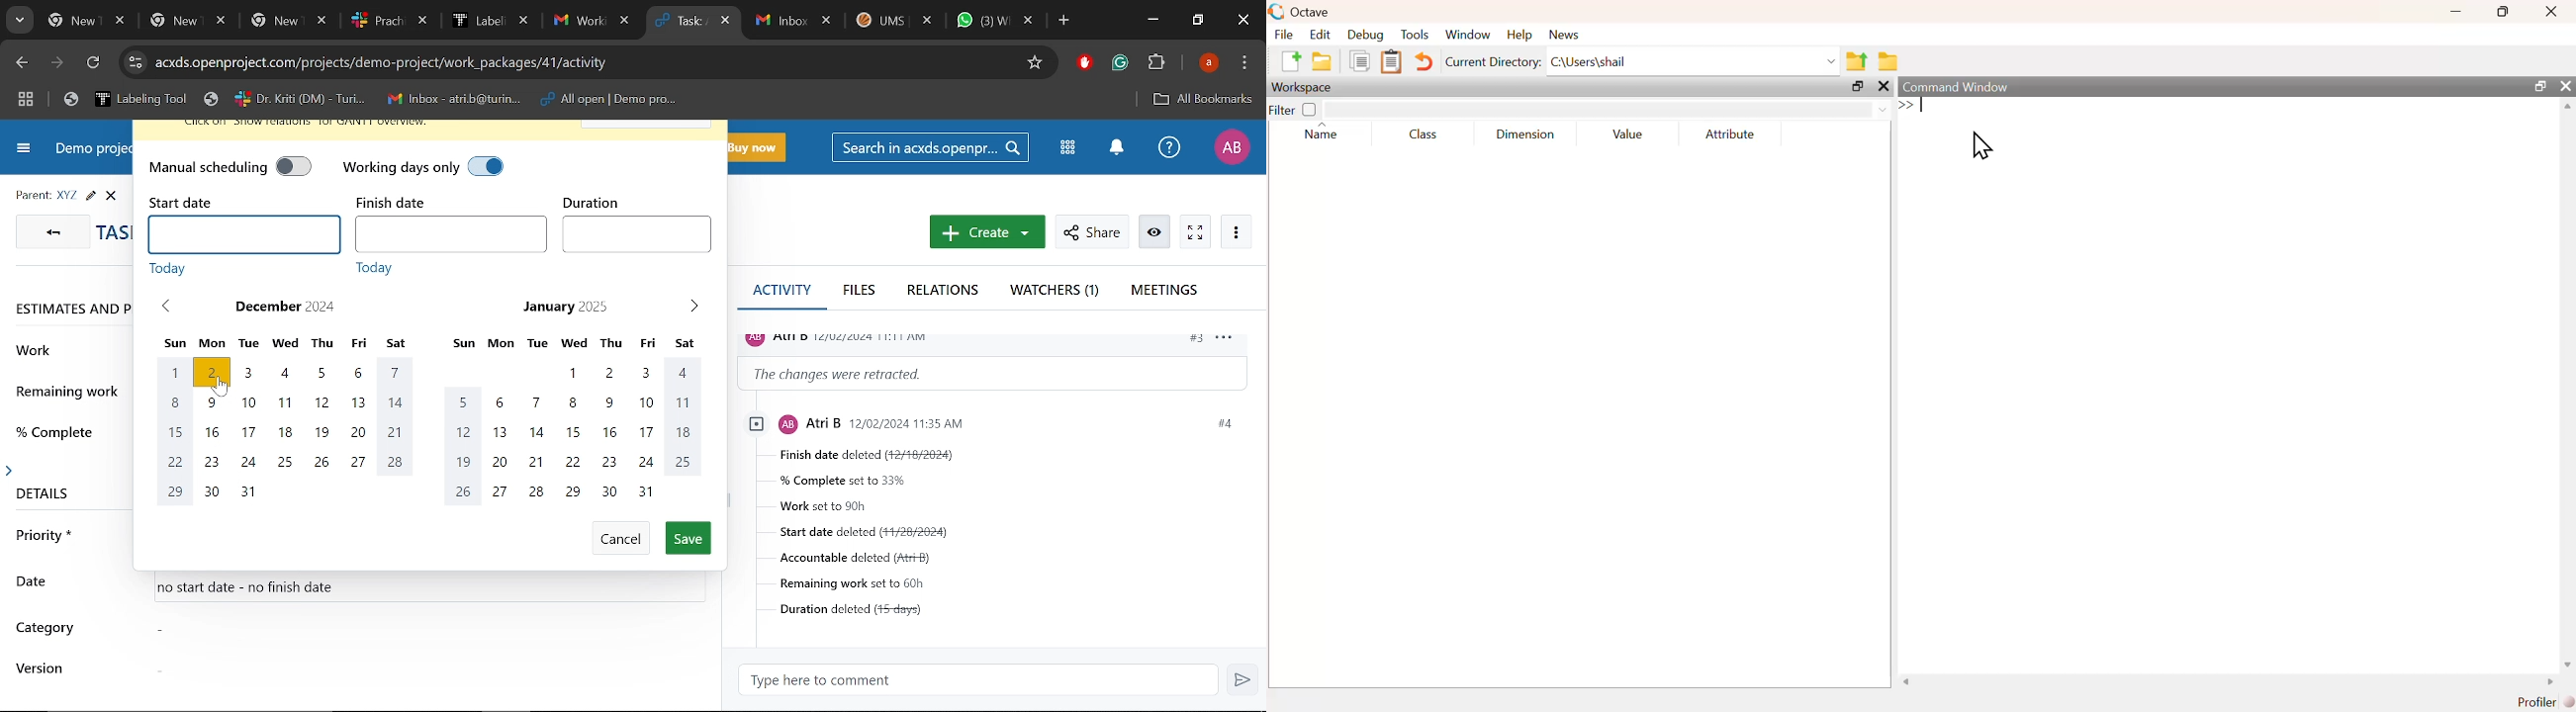 The width and height of the screenshot is (2576, 728). What do you see at coordinates (720, 563) in the screenshot?
I see `scrollbar` at bounding box center [720, 563].